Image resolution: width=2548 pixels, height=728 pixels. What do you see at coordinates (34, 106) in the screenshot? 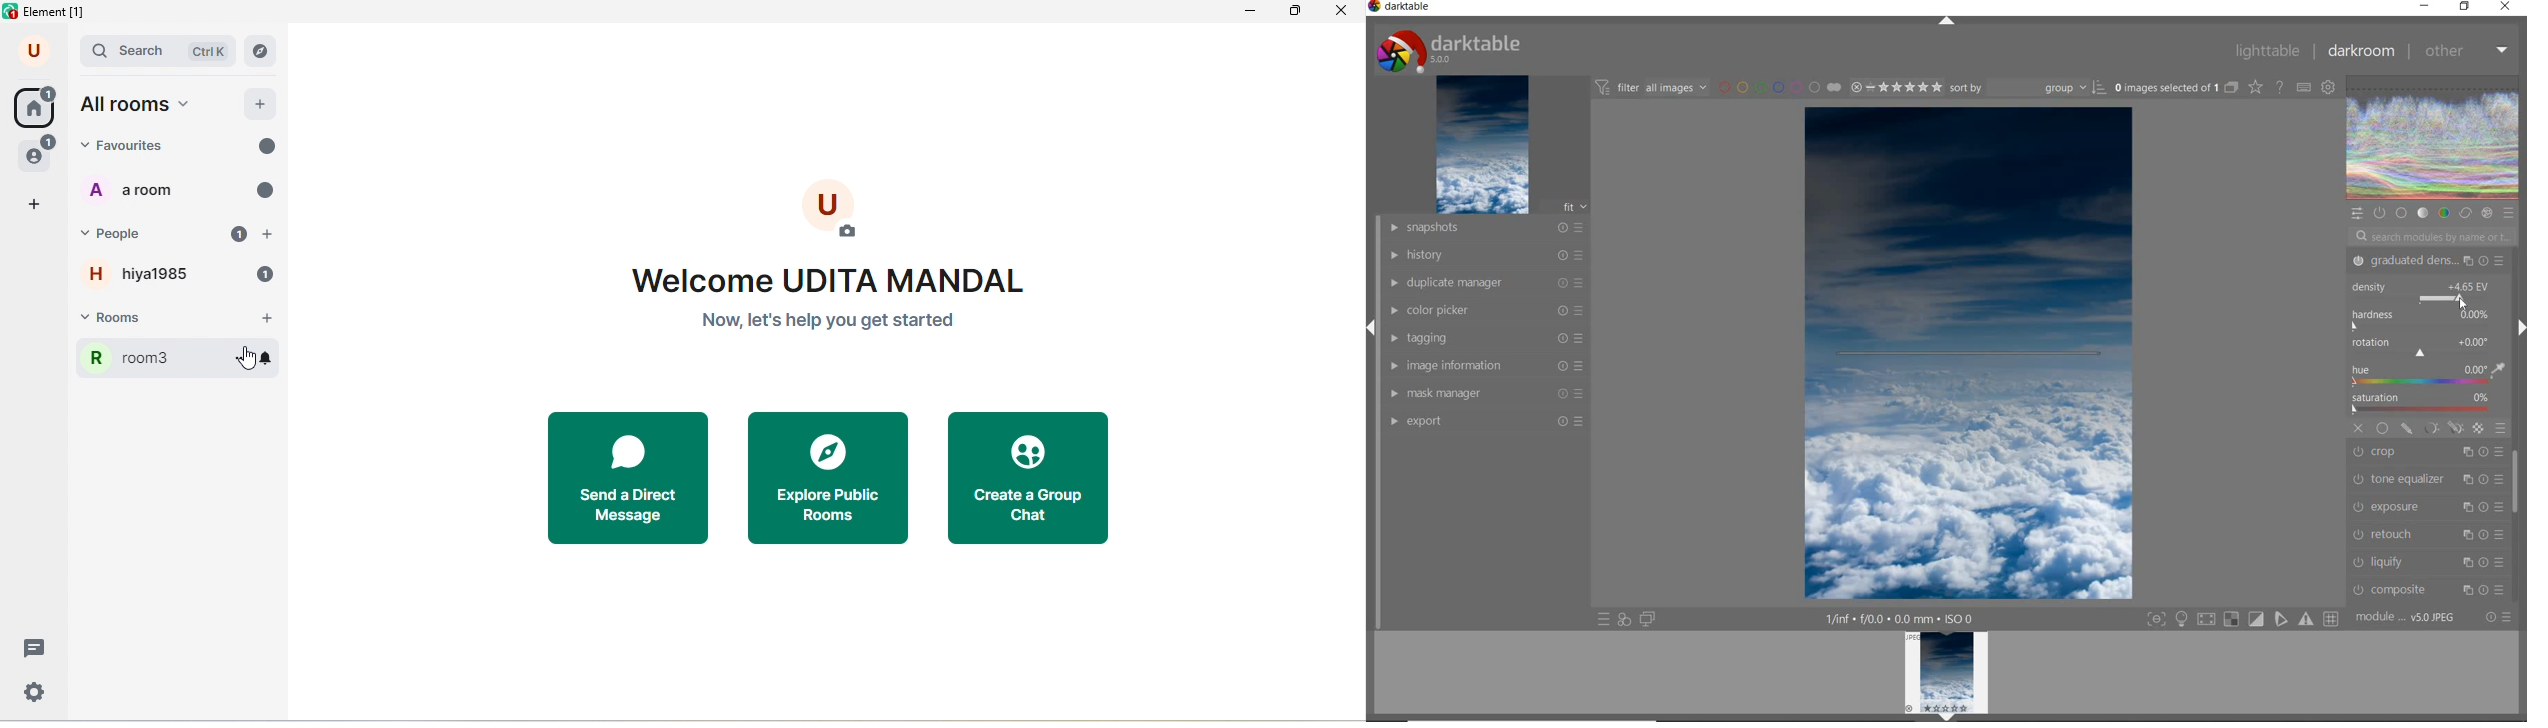
I see `home` at bounding box center [34, 106].